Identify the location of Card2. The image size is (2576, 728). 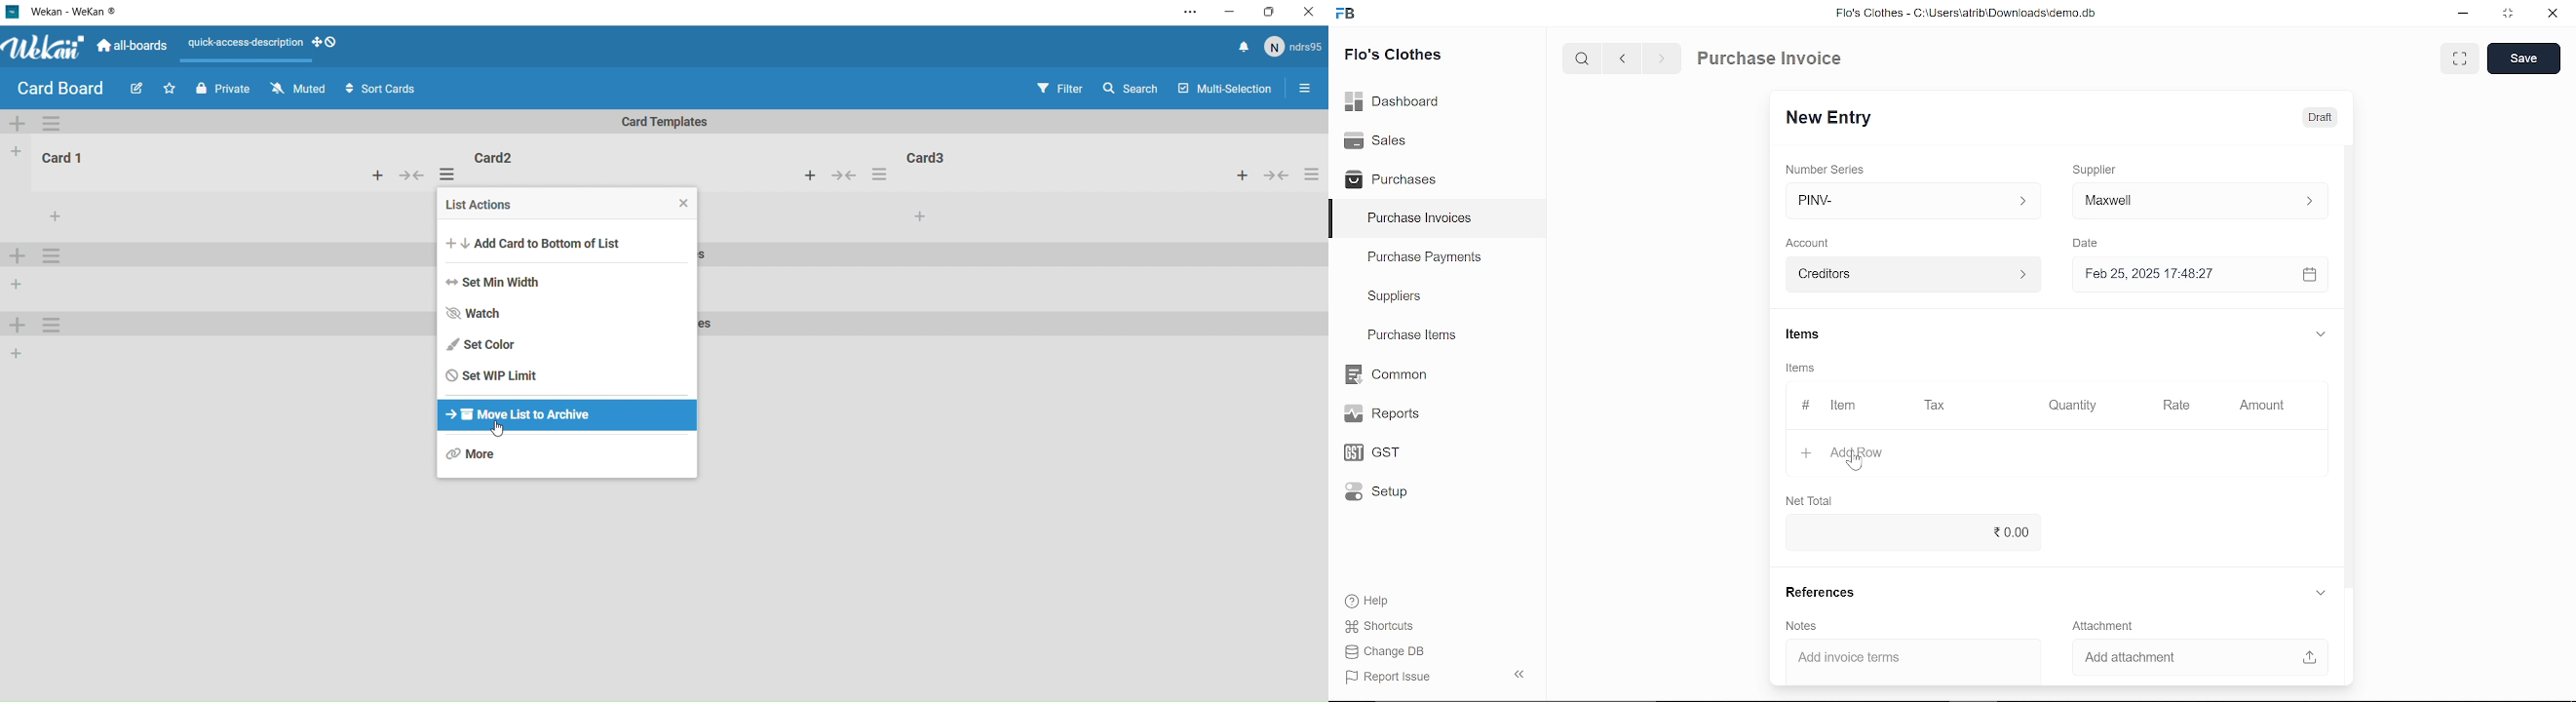
(495, 159).